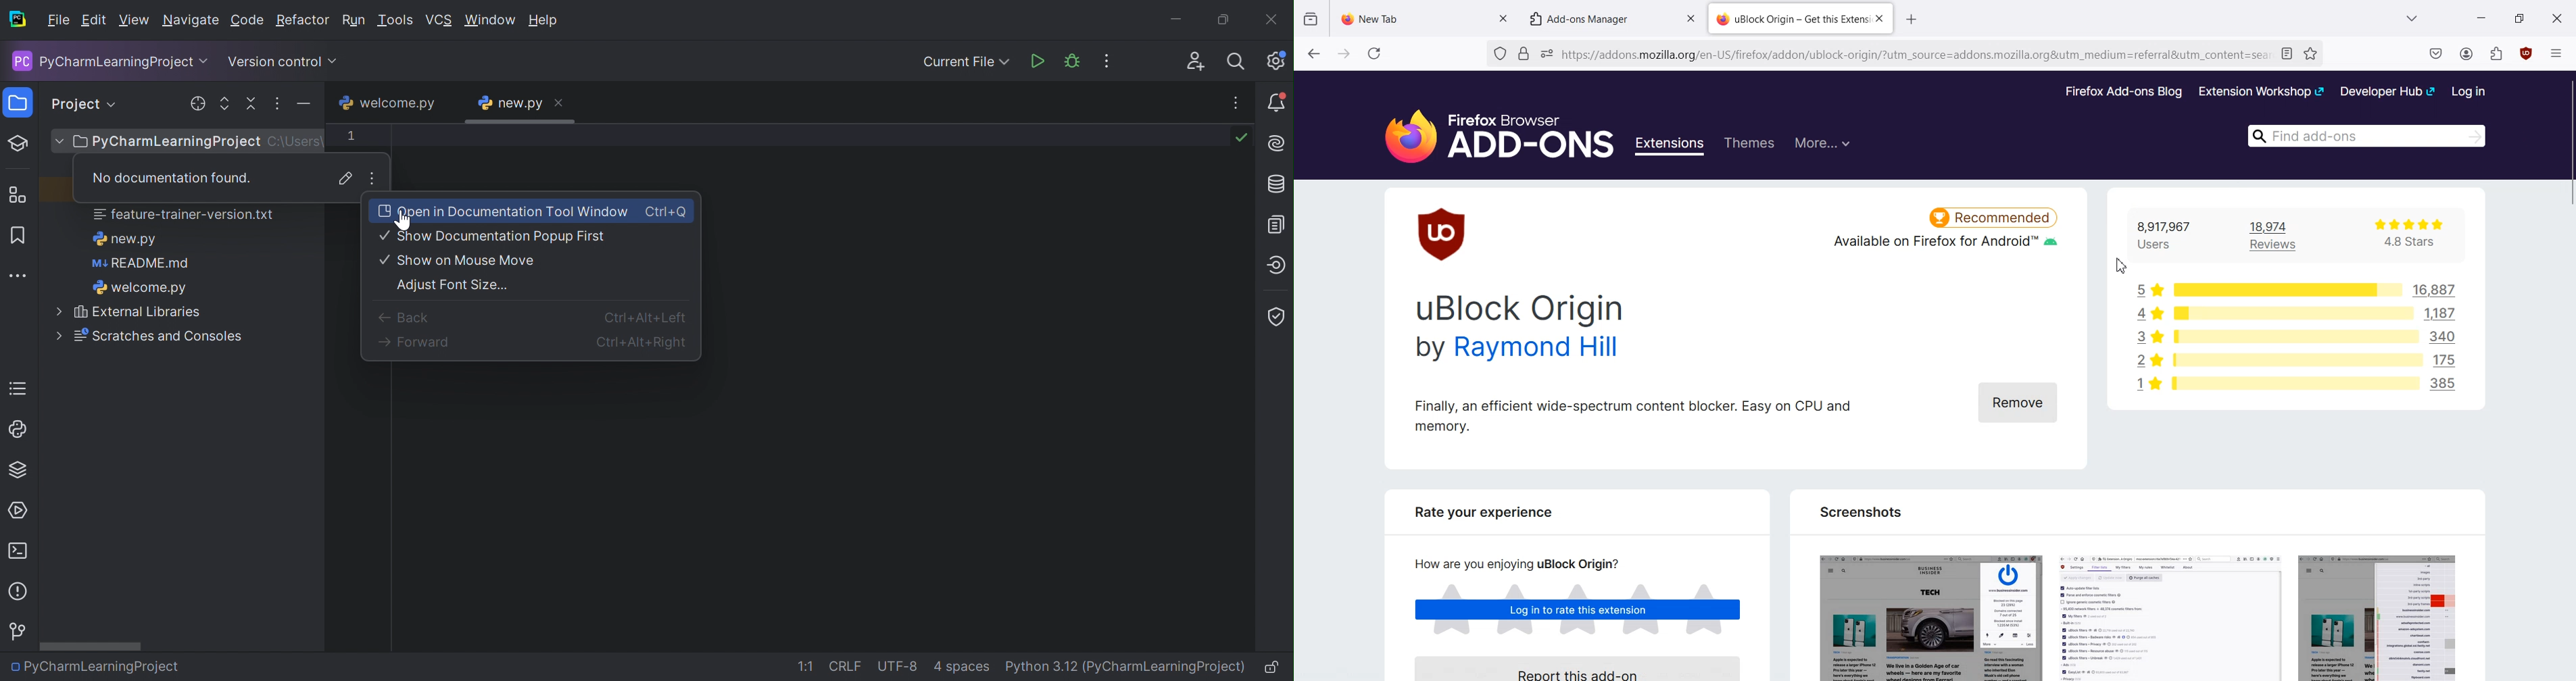 This screenshot has height=700, width=2576. I want to click on Python 3.12 (PyCharmLearningProject), so click(1129, 666).